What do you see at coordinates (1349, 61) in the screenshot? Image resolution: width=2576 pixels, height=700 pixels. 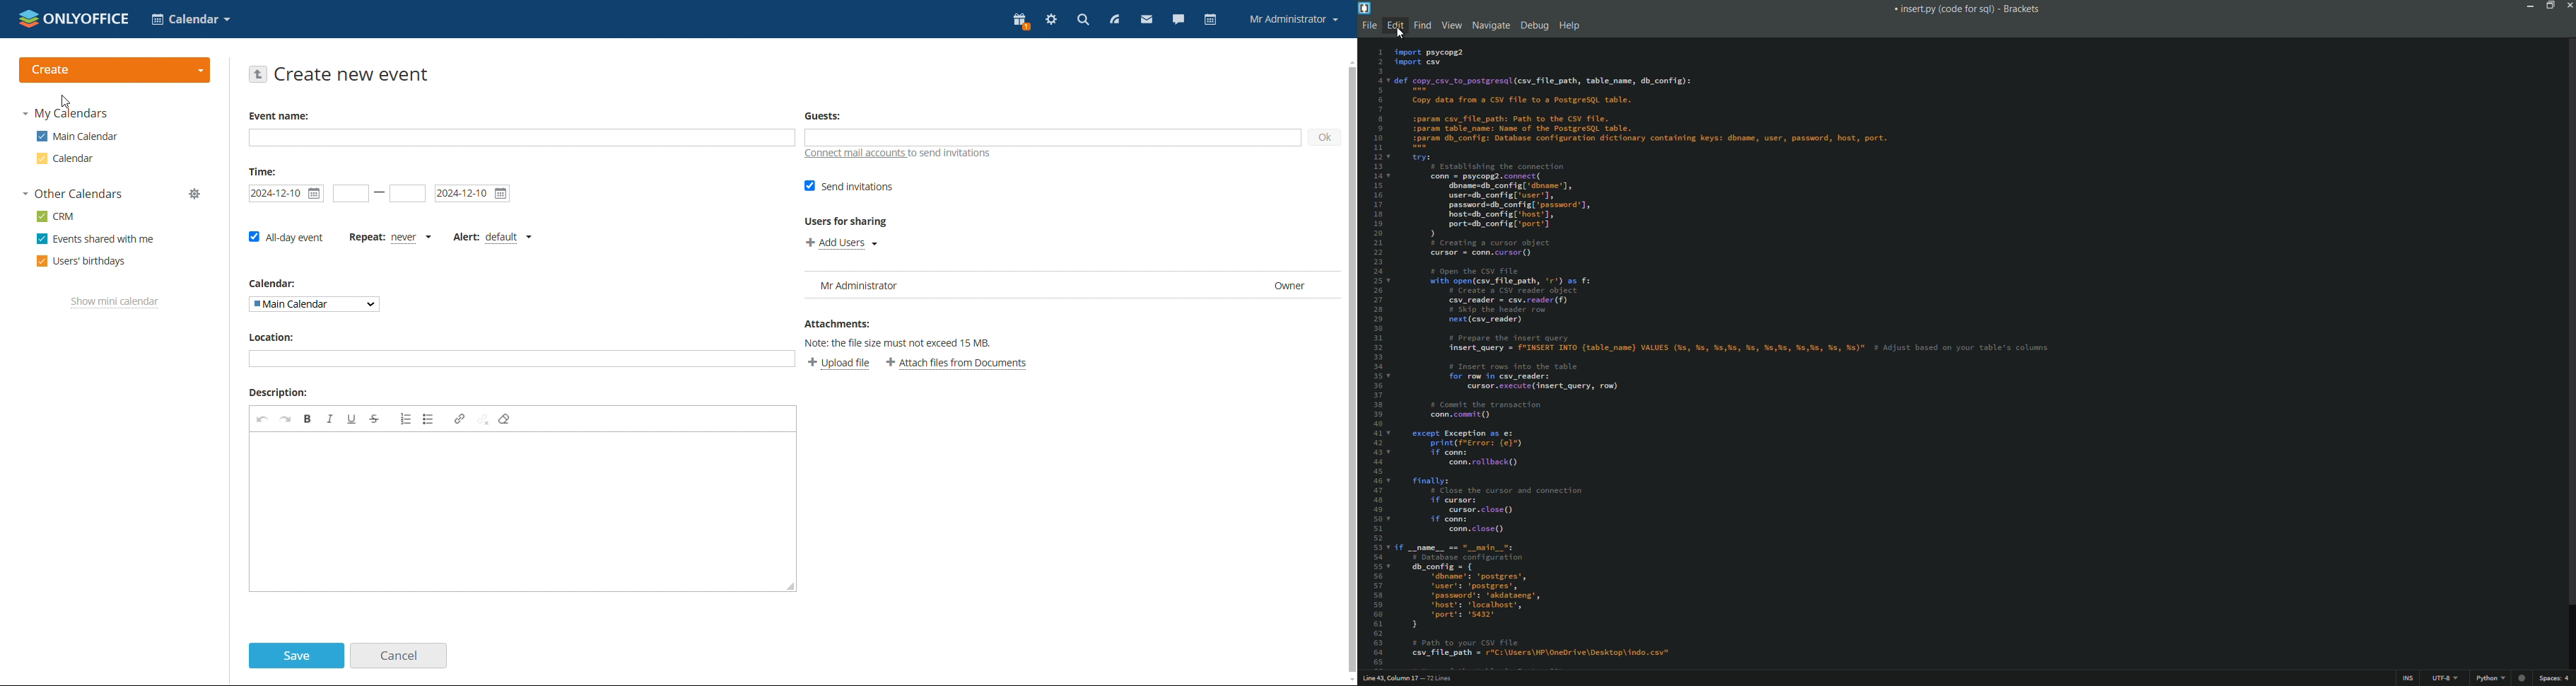 I see `scroll up` at bounding box center [1349, 61].